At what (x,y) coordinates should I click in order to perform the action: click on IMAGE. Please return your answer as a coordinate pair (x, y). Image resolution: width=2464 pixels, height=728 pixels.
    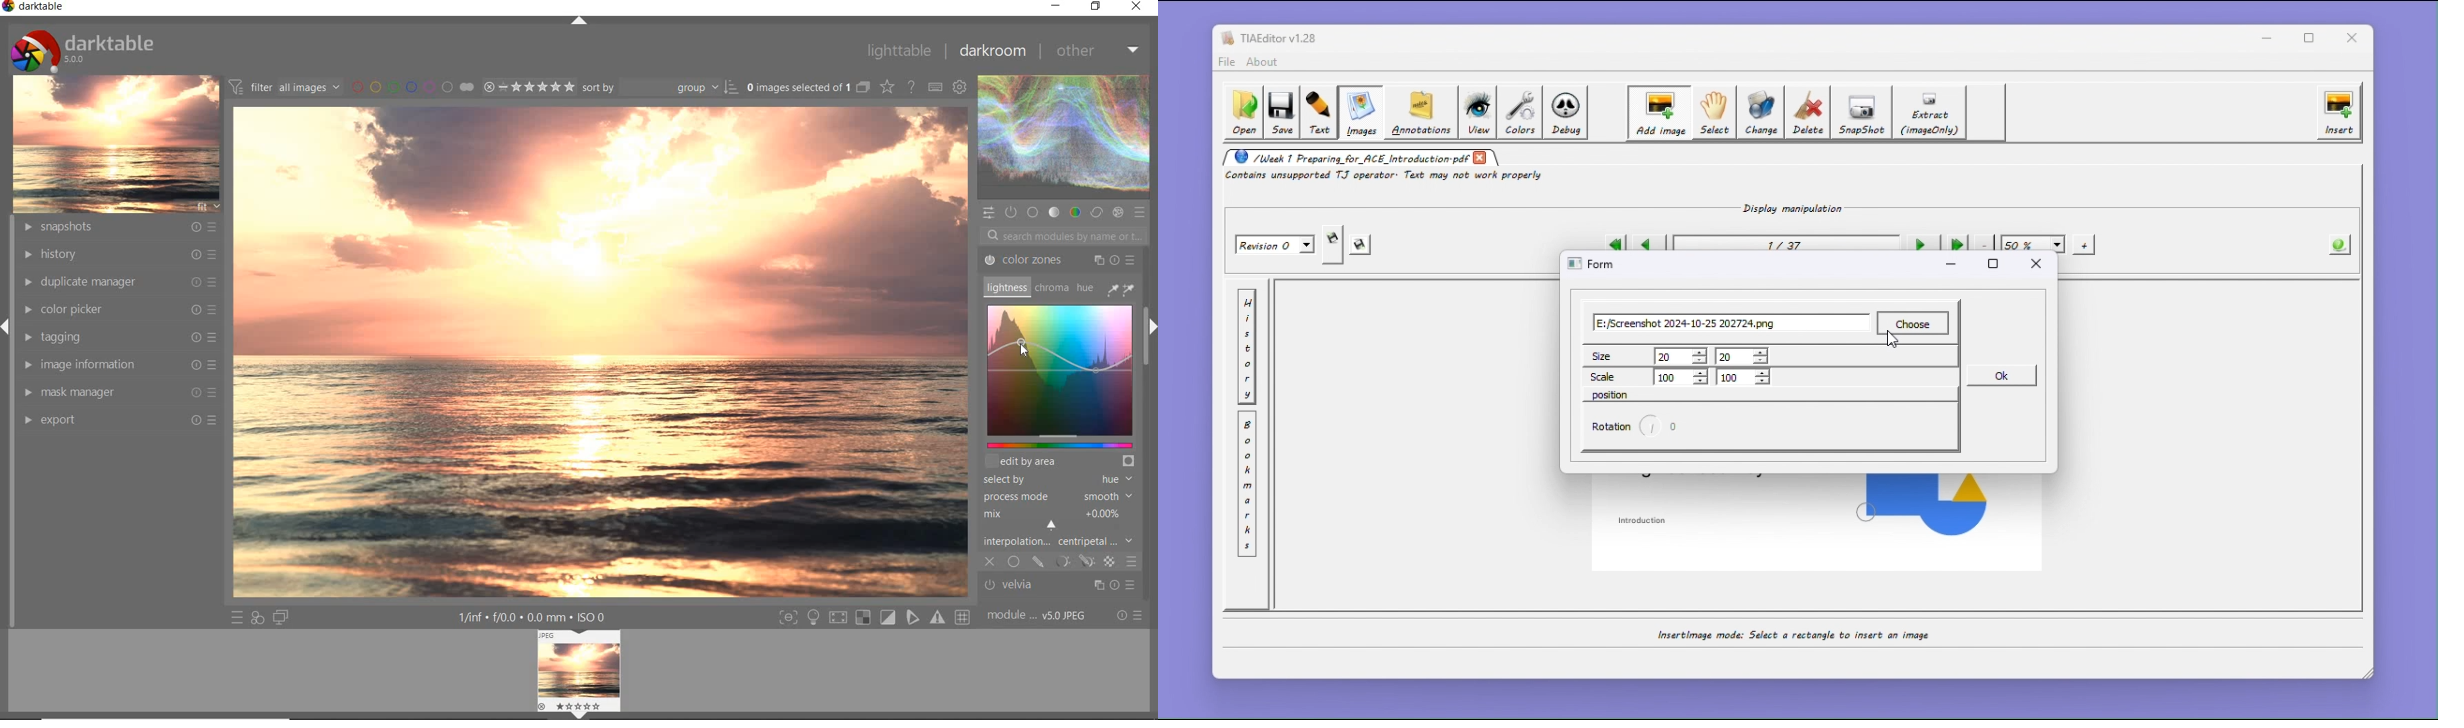
    Looking at the image, I should click on (116, 143).